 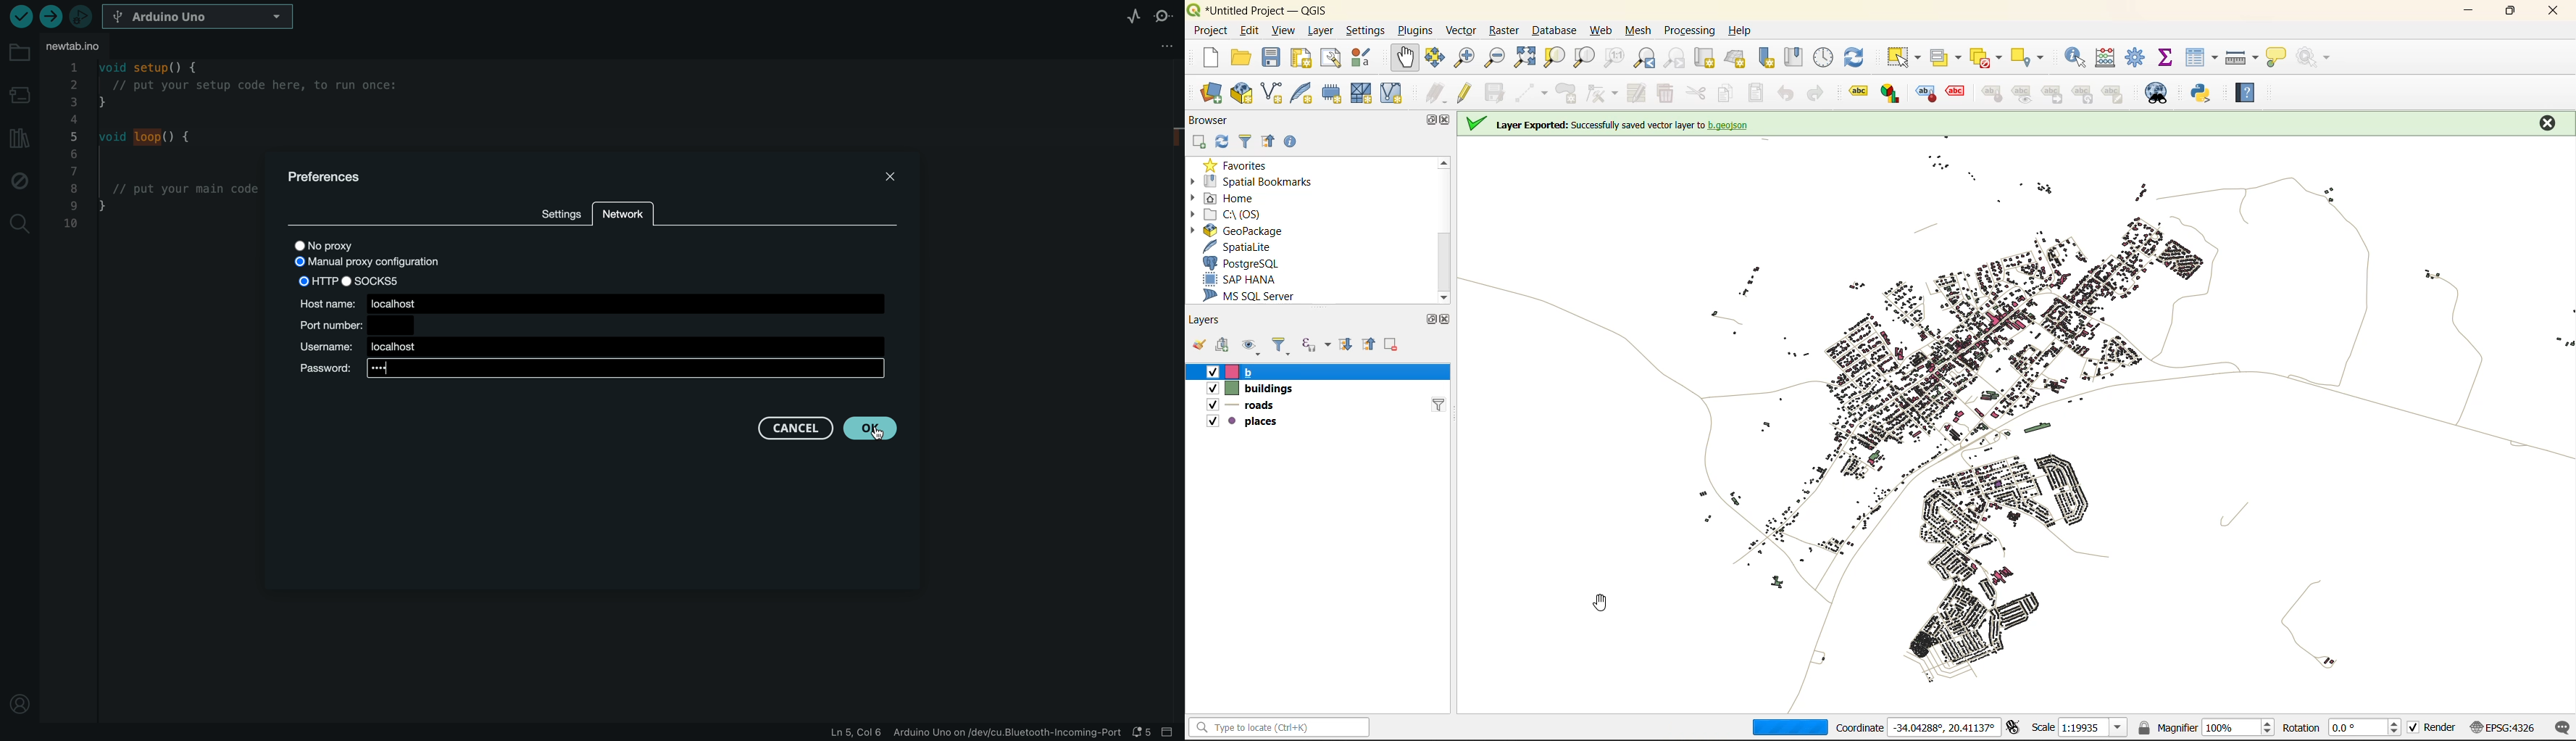 I want to click on processing, so click(x=1688, y=30).